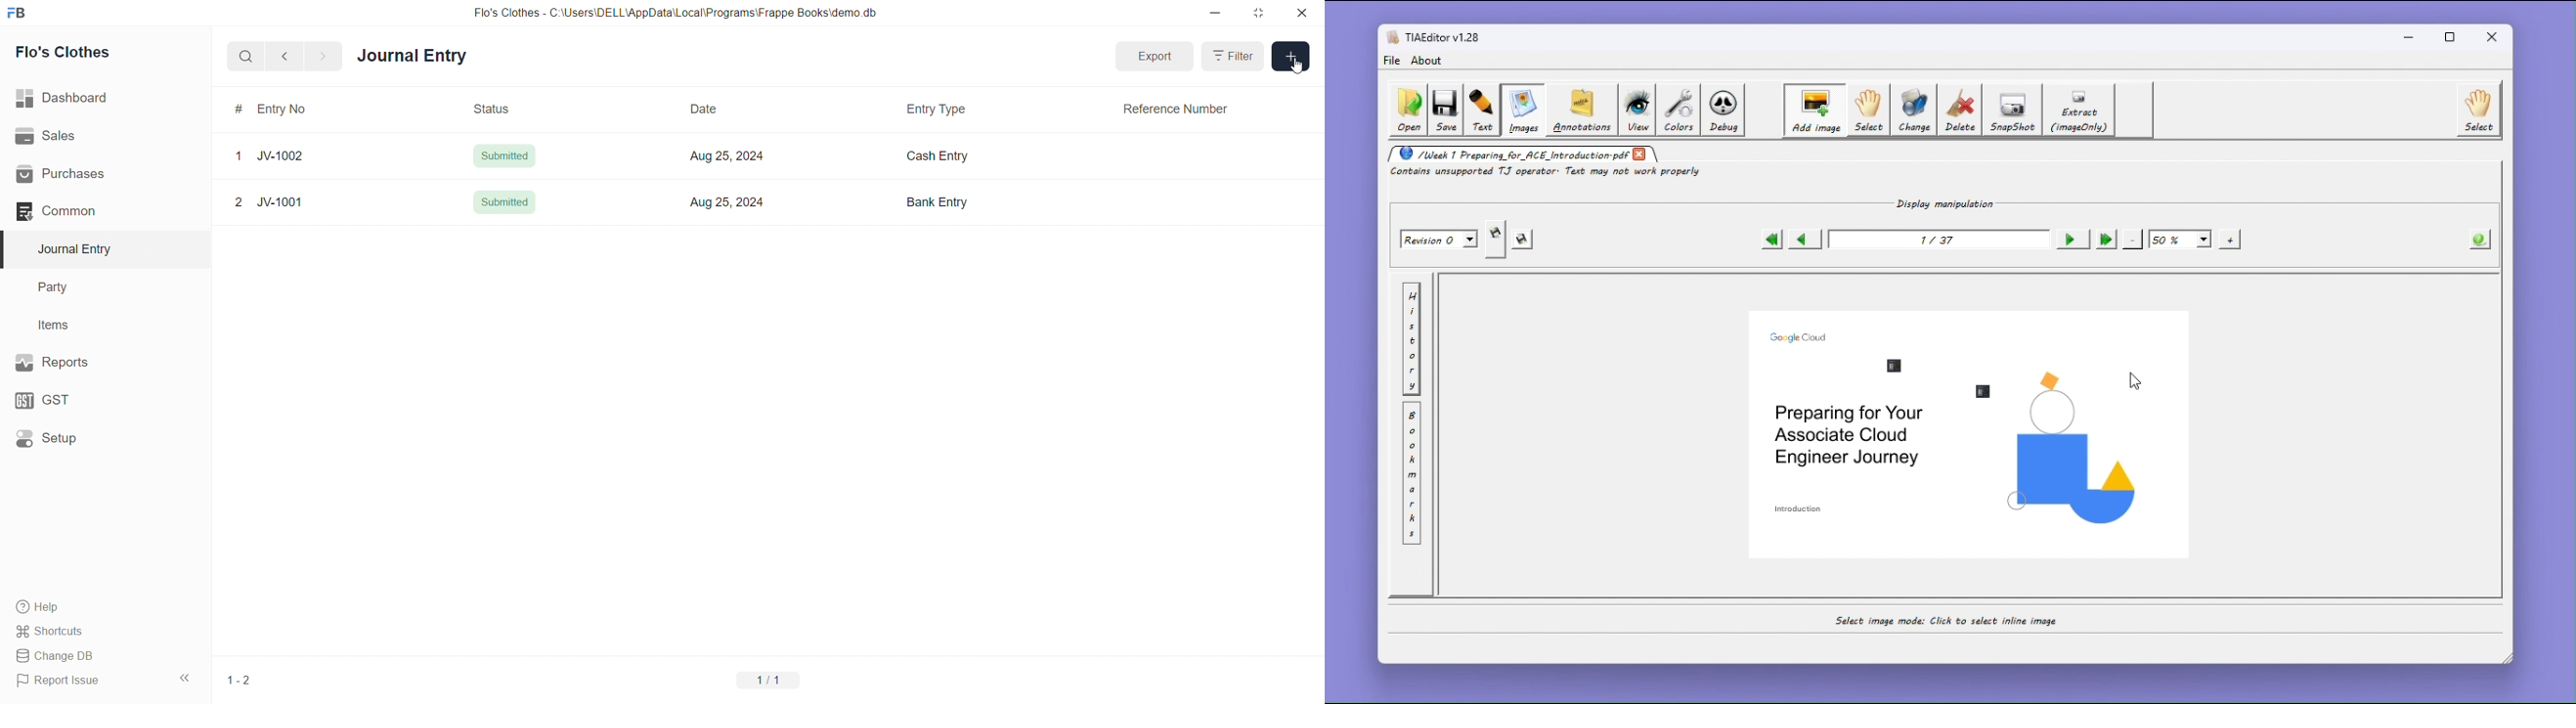  Describe the element at coordinates (92, 211) in the screenshot. I see `Common` at that location.